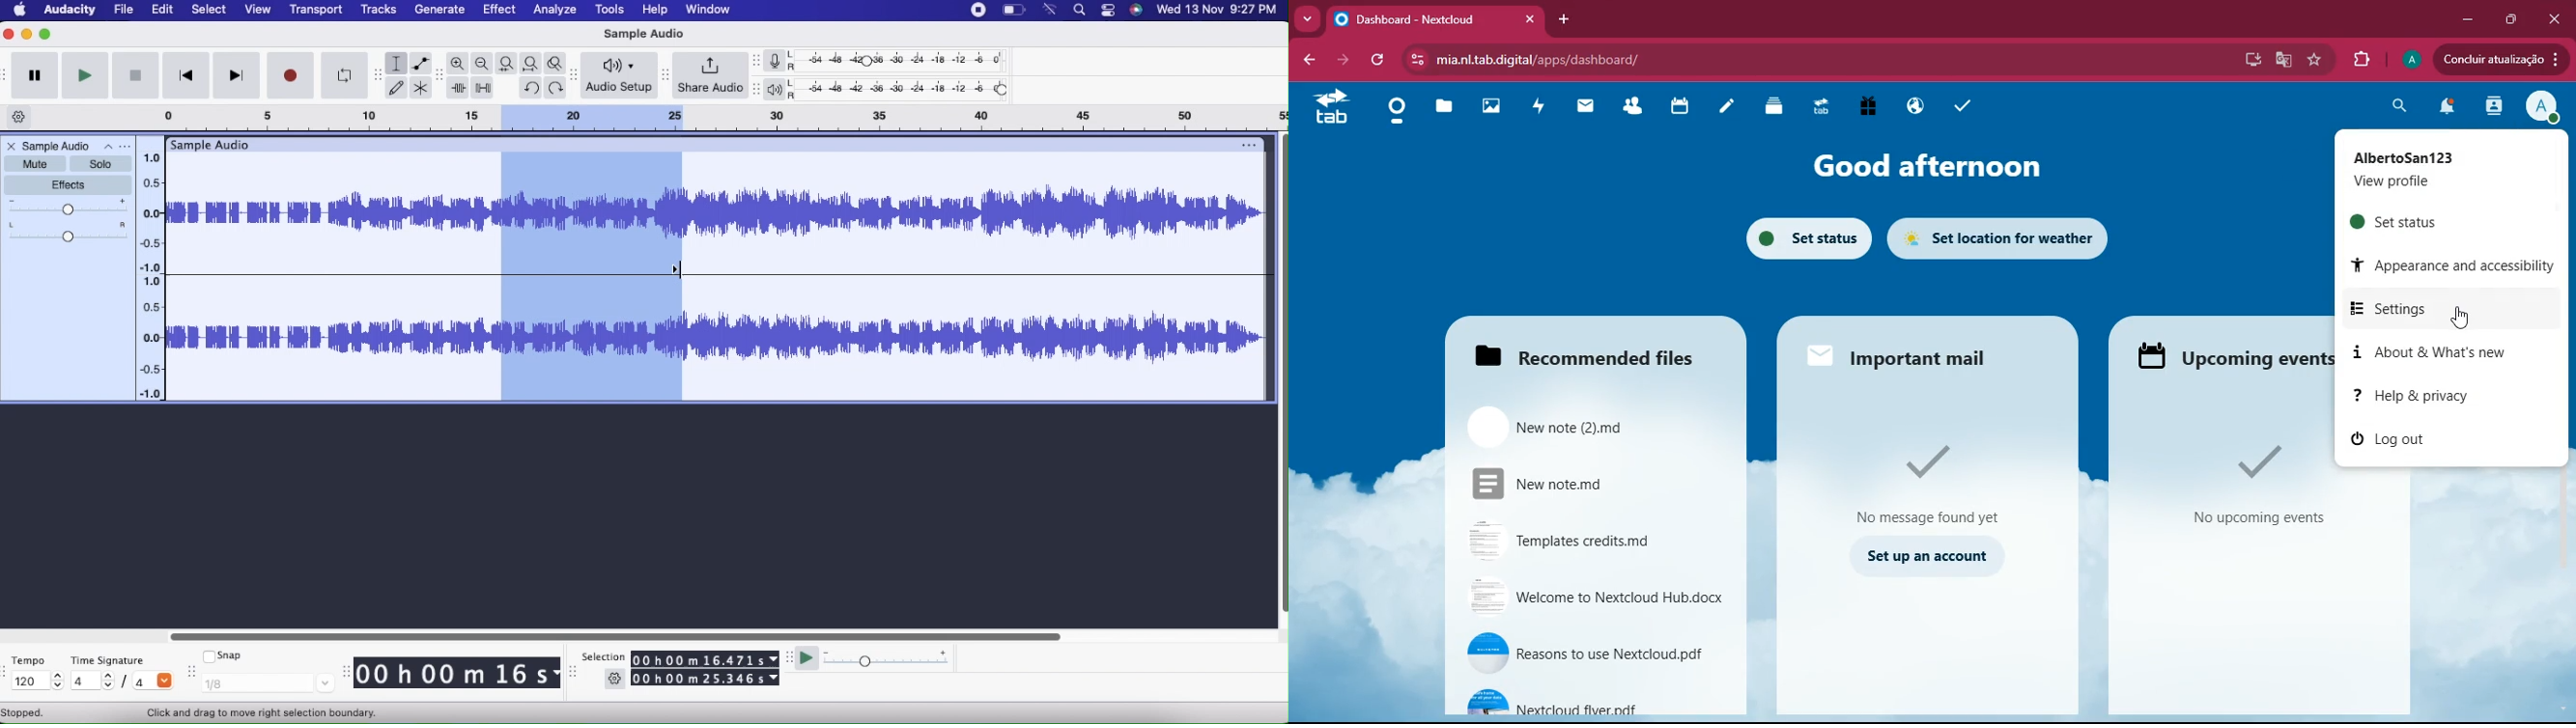 This screenshot has height=728, width=2576. Describe the element at coordinates (1598, 350) in the screenshot. I see `files` at that location.